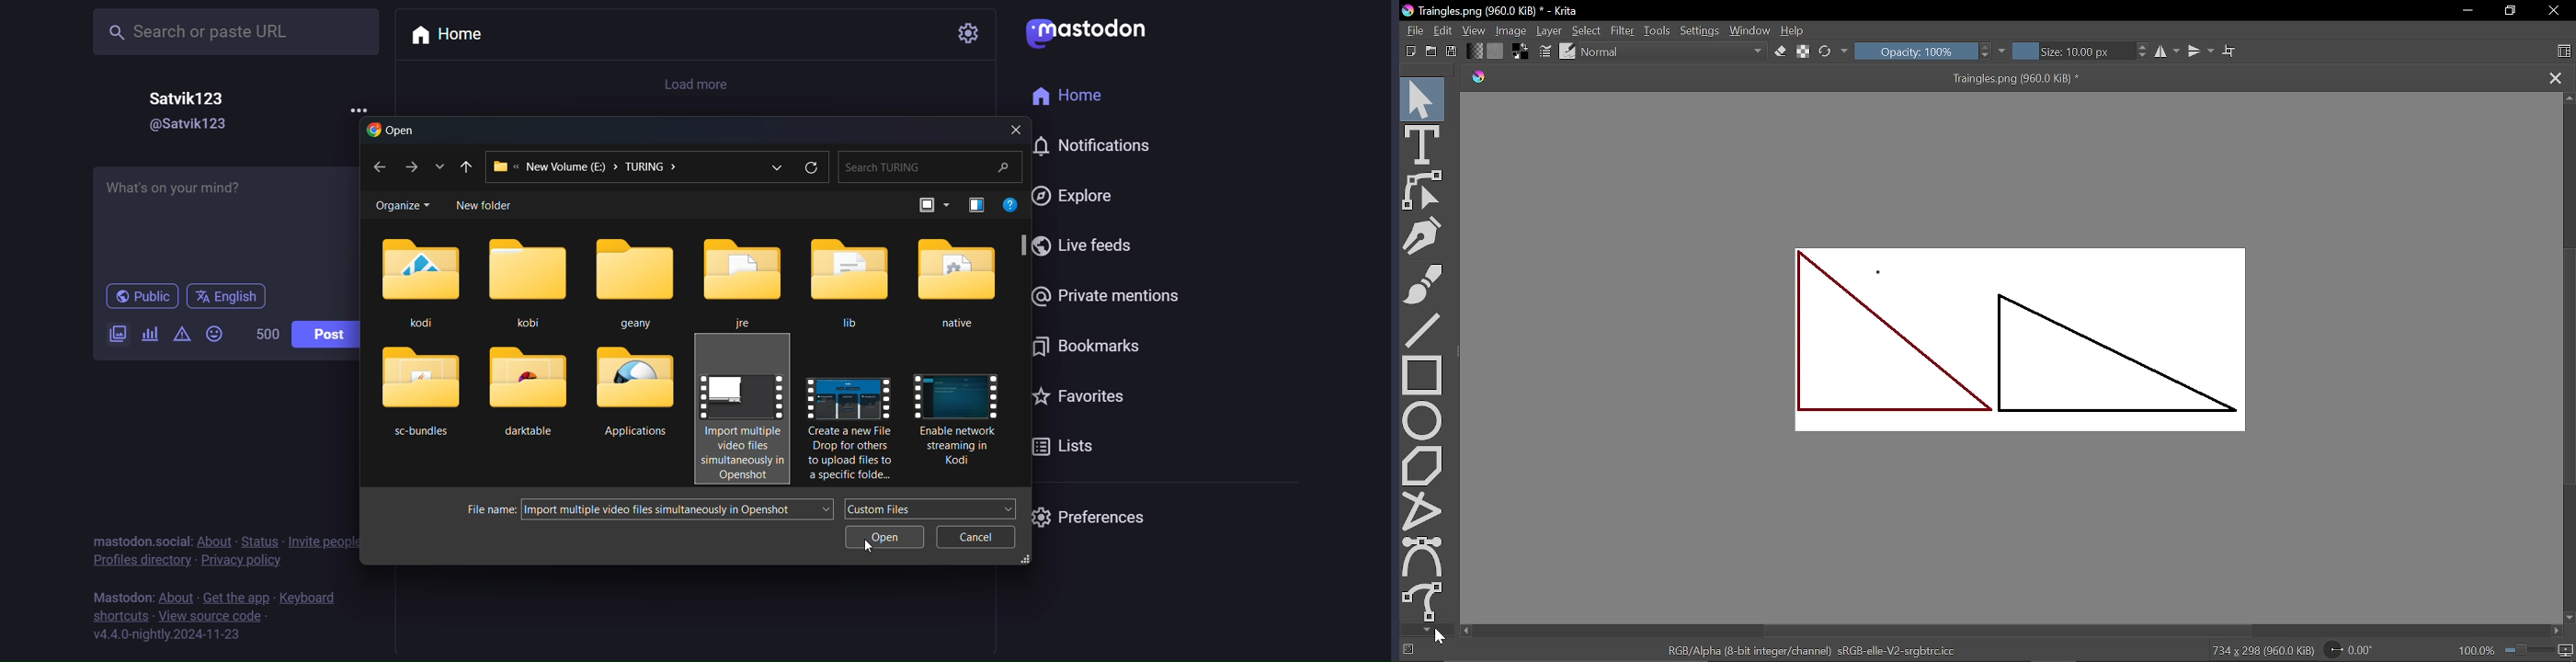  What do you see at coordinates (1815, 650) in the screenshot?
I see `RGB/Alpha (8-bit integer/channel) sRGE-elle-V2-srgbtrc.icc` at bounding box center [1815, 650].